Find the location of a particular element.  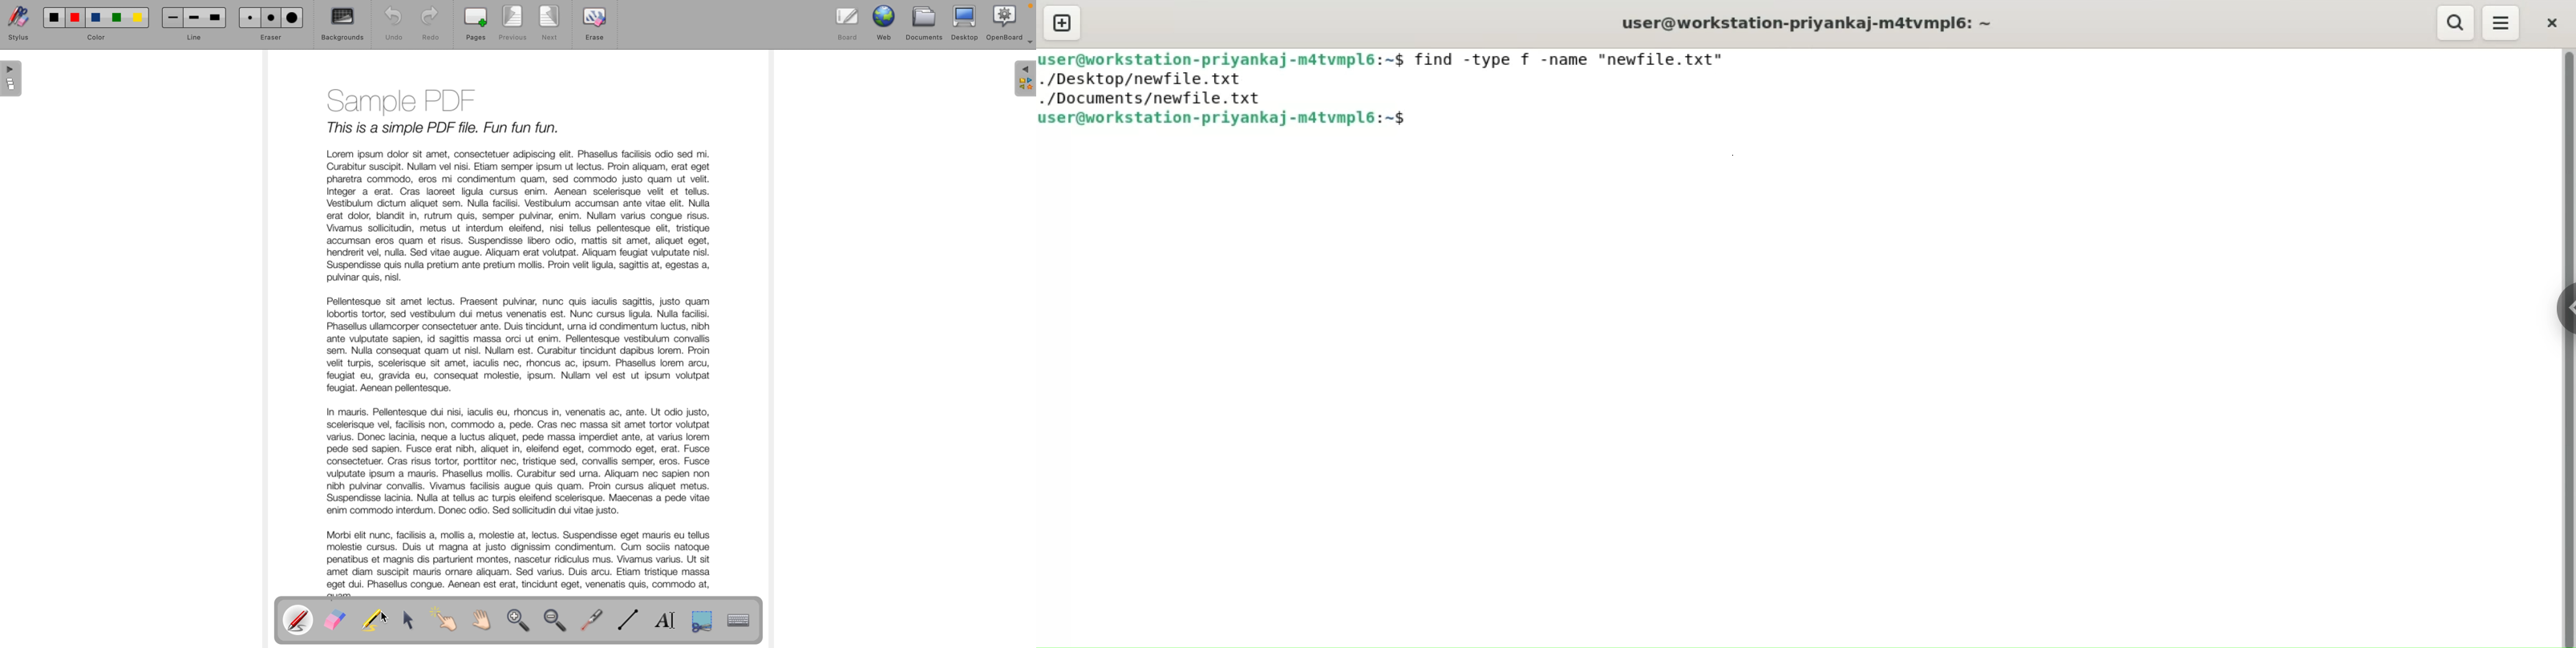

 user@workstation-priyankaj-m4tvmpl6:~ is located at coordinates (1809, 22).